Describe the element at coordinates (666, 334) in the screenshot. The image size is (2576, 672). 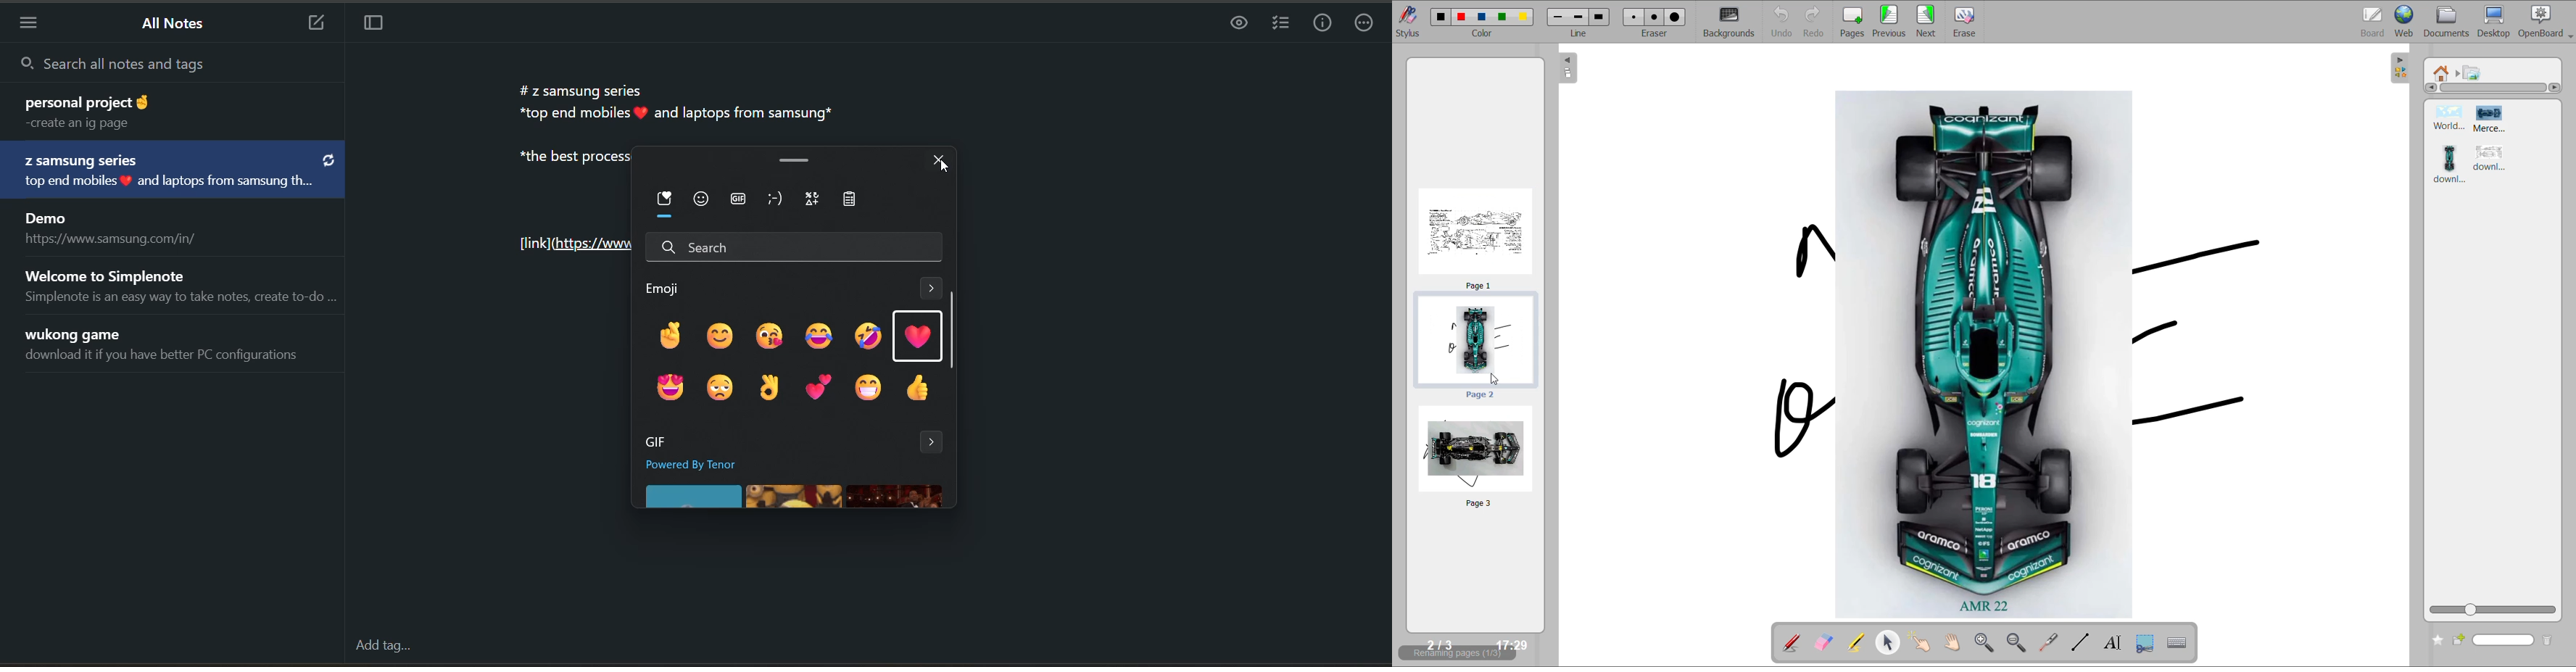
I see `emoji 1` at that location.